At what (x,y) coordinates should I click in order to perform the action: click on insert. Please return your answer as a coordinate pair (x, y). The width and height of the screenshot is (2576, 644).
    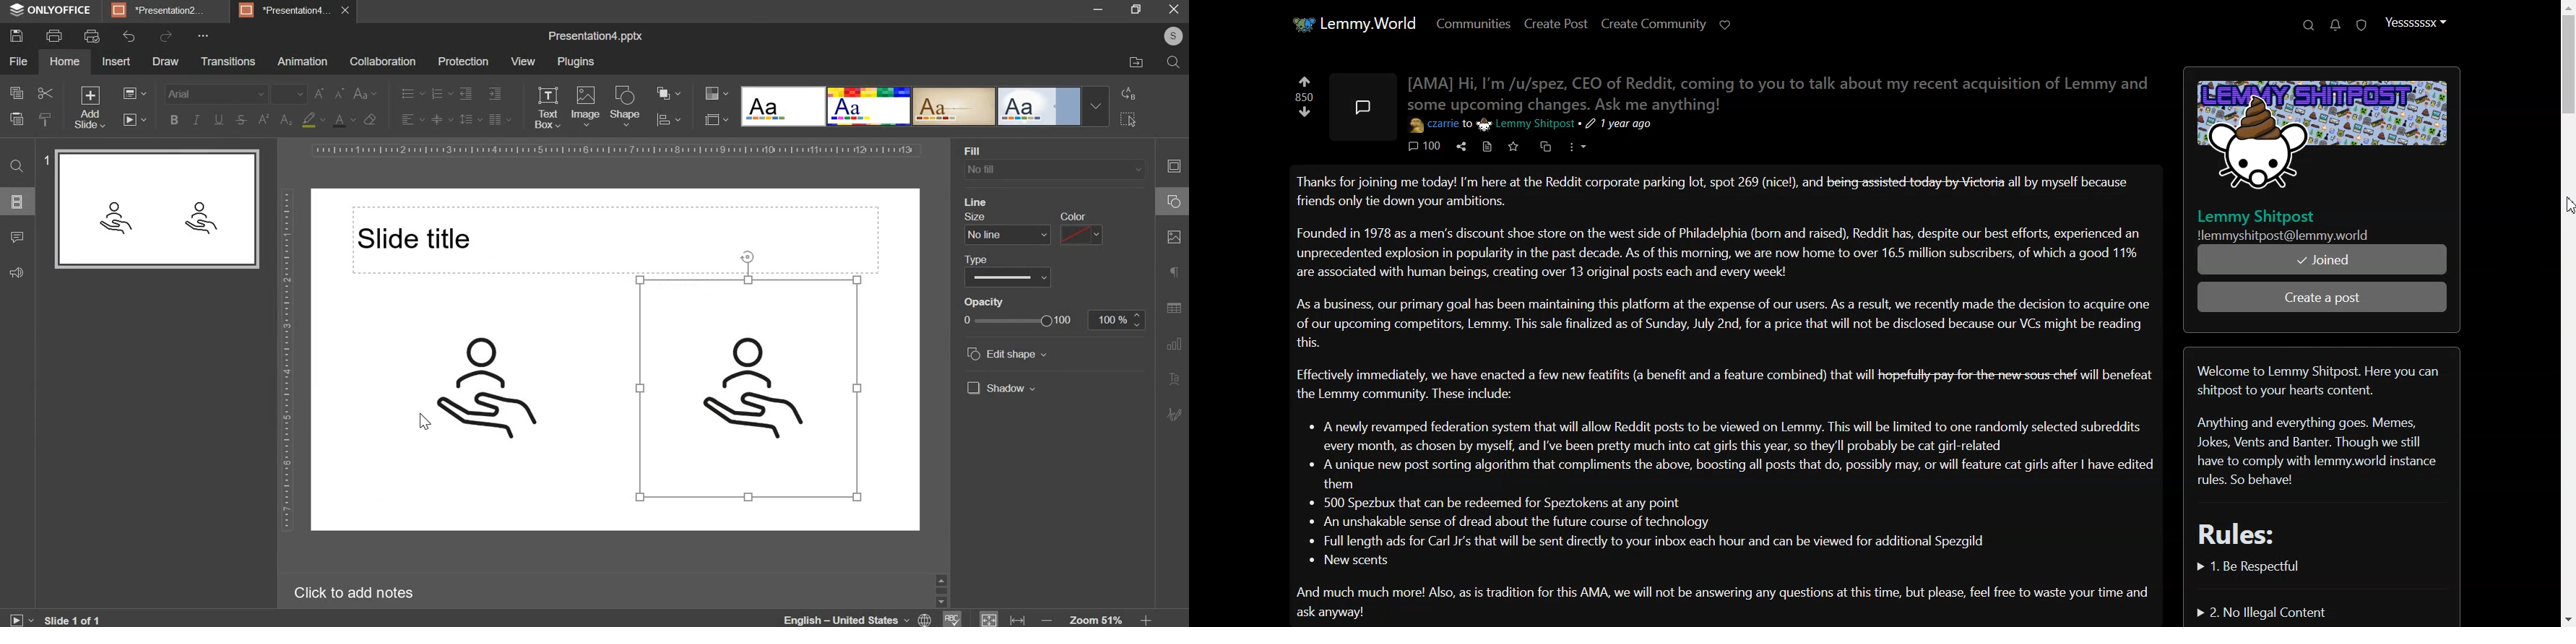
    Looking at the image, I should click on (116, 62).